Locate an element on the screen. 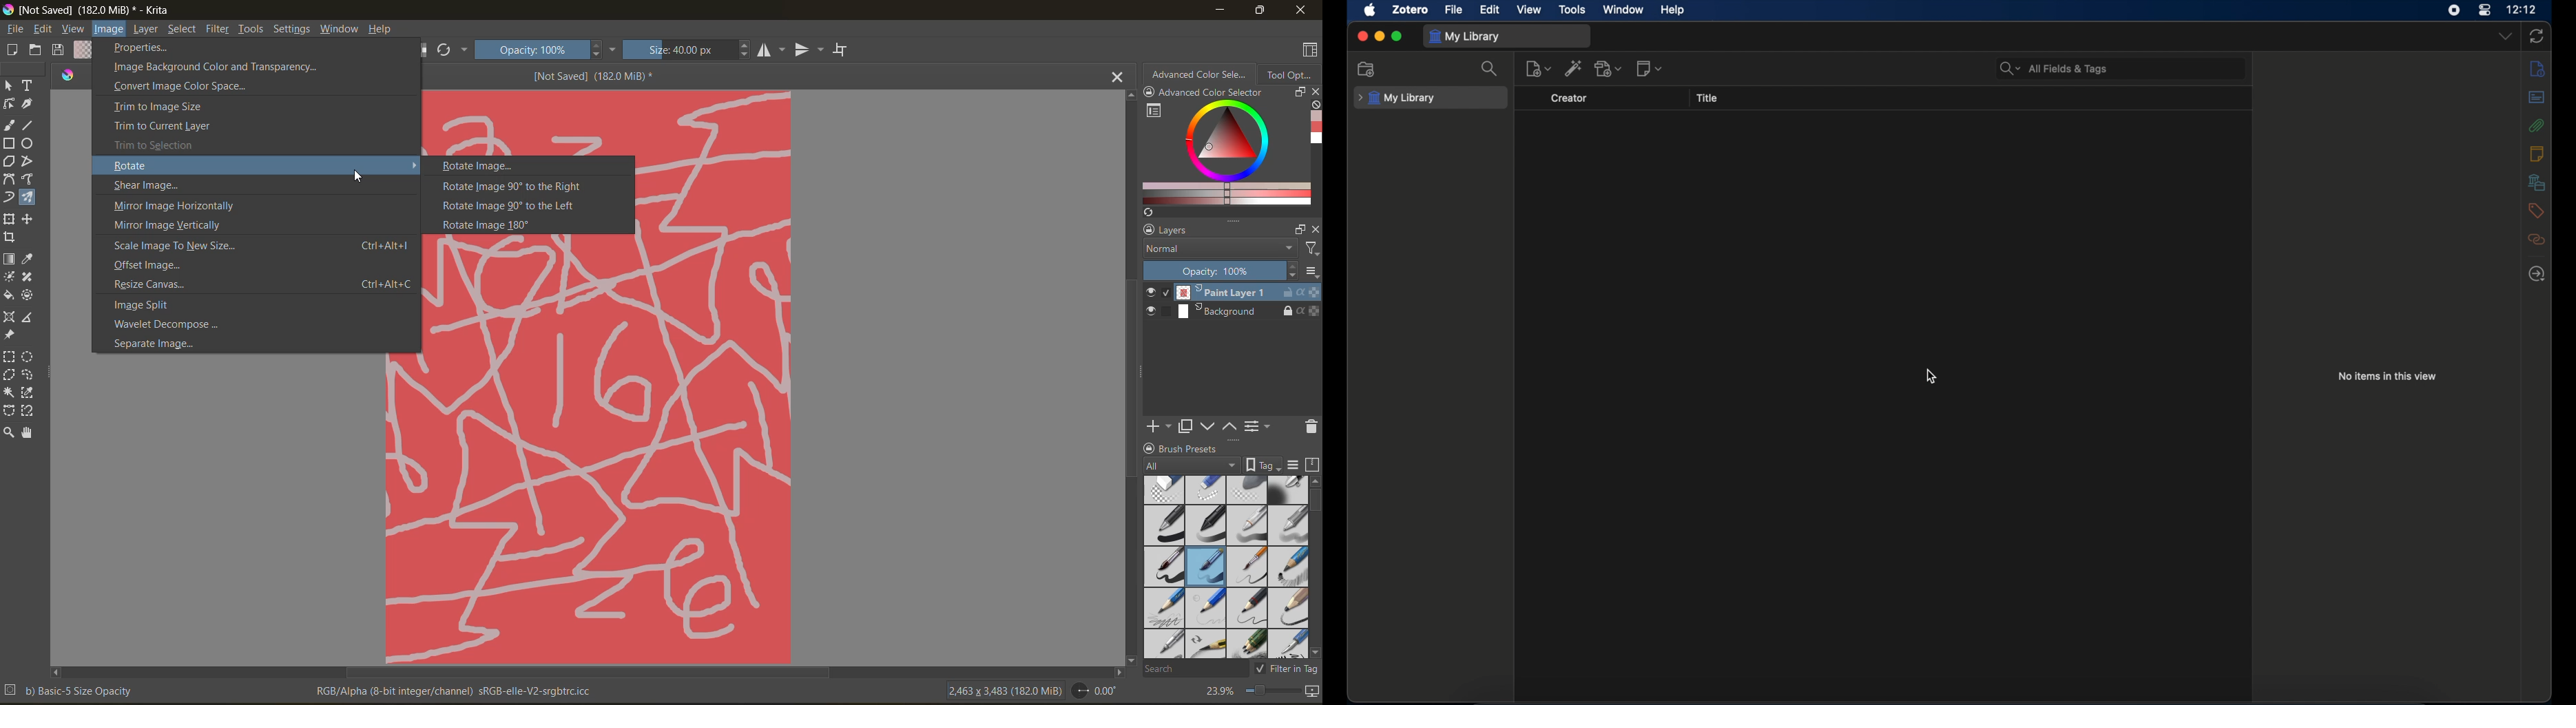  search is located at coordinates (1490, 69).